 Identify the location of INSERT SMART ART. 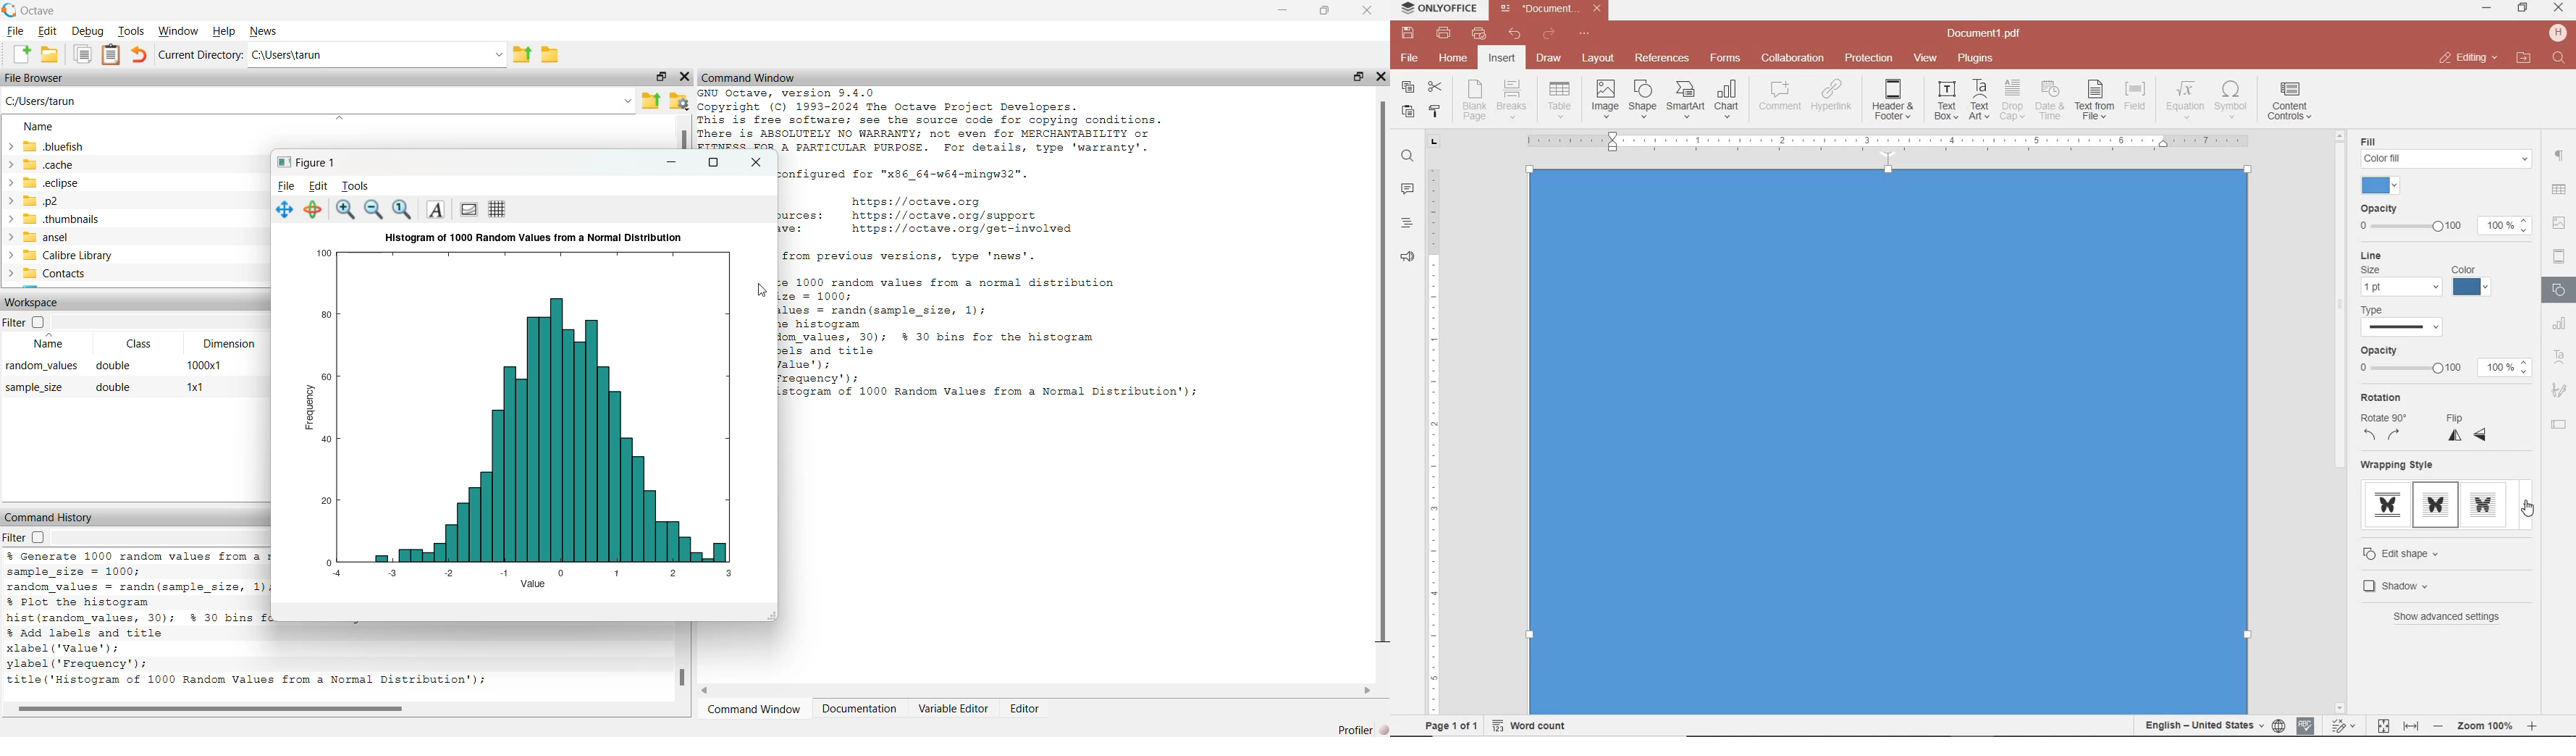
(1686, 99).